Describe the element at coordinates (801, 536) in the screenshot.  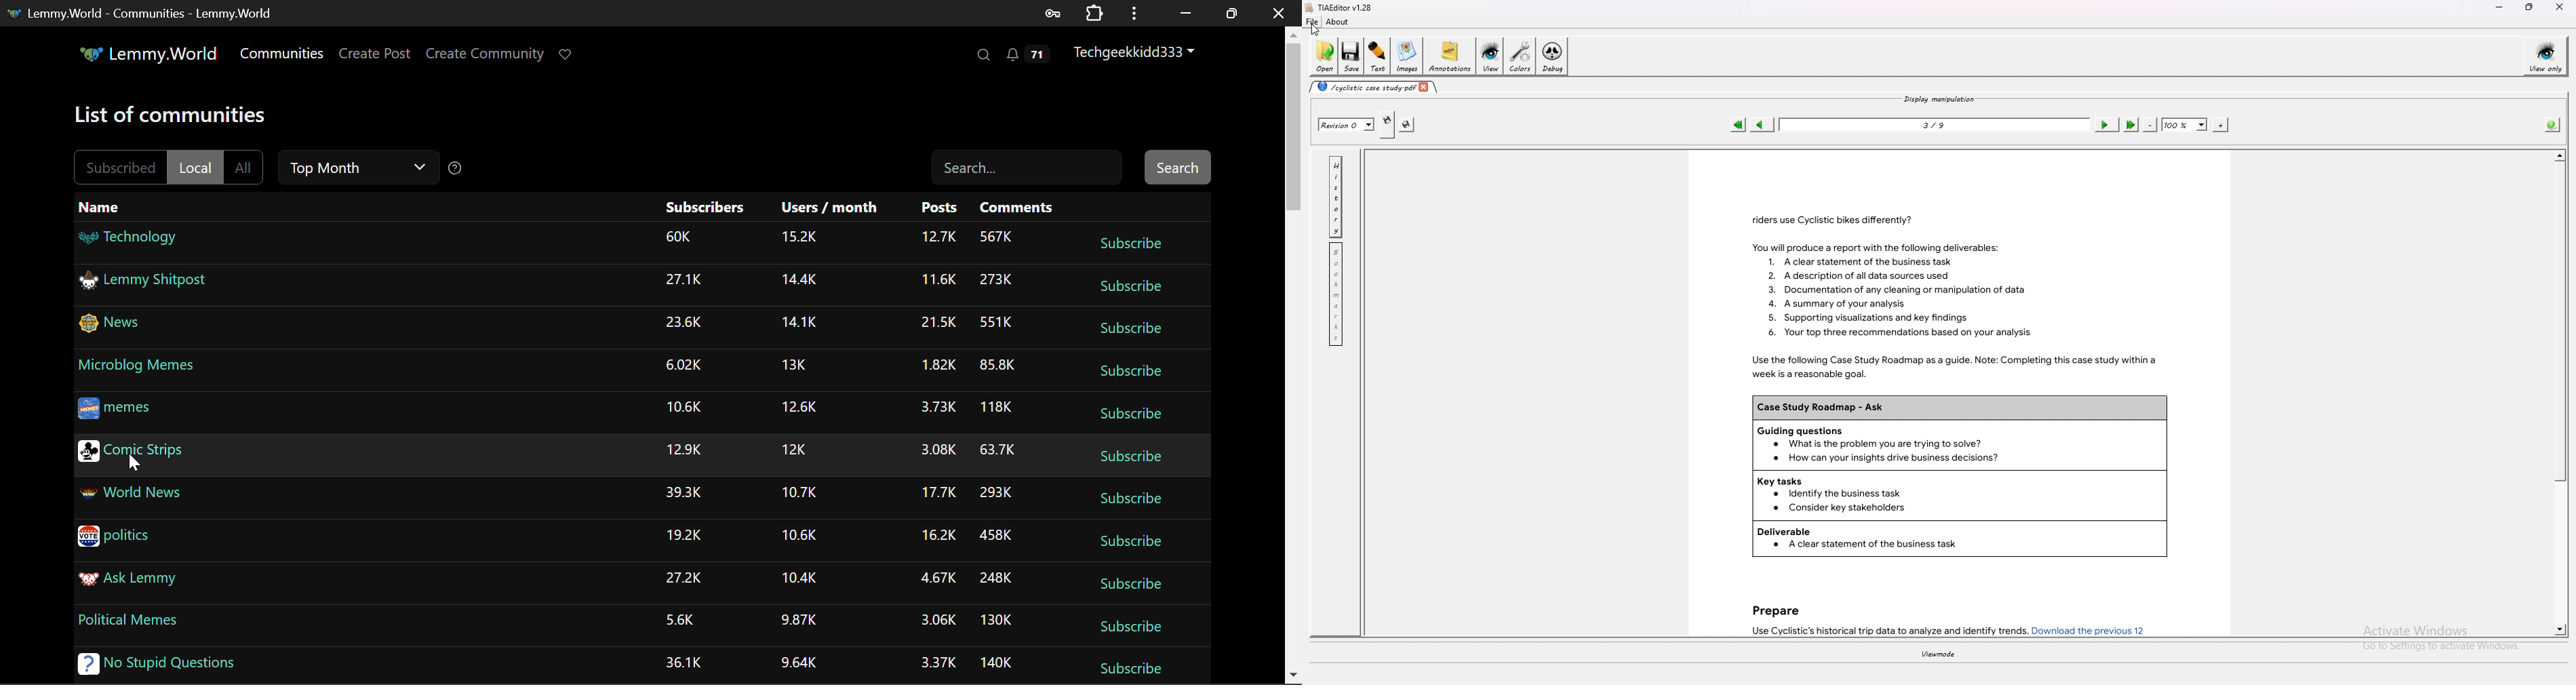
I see `10.6K` at that location.